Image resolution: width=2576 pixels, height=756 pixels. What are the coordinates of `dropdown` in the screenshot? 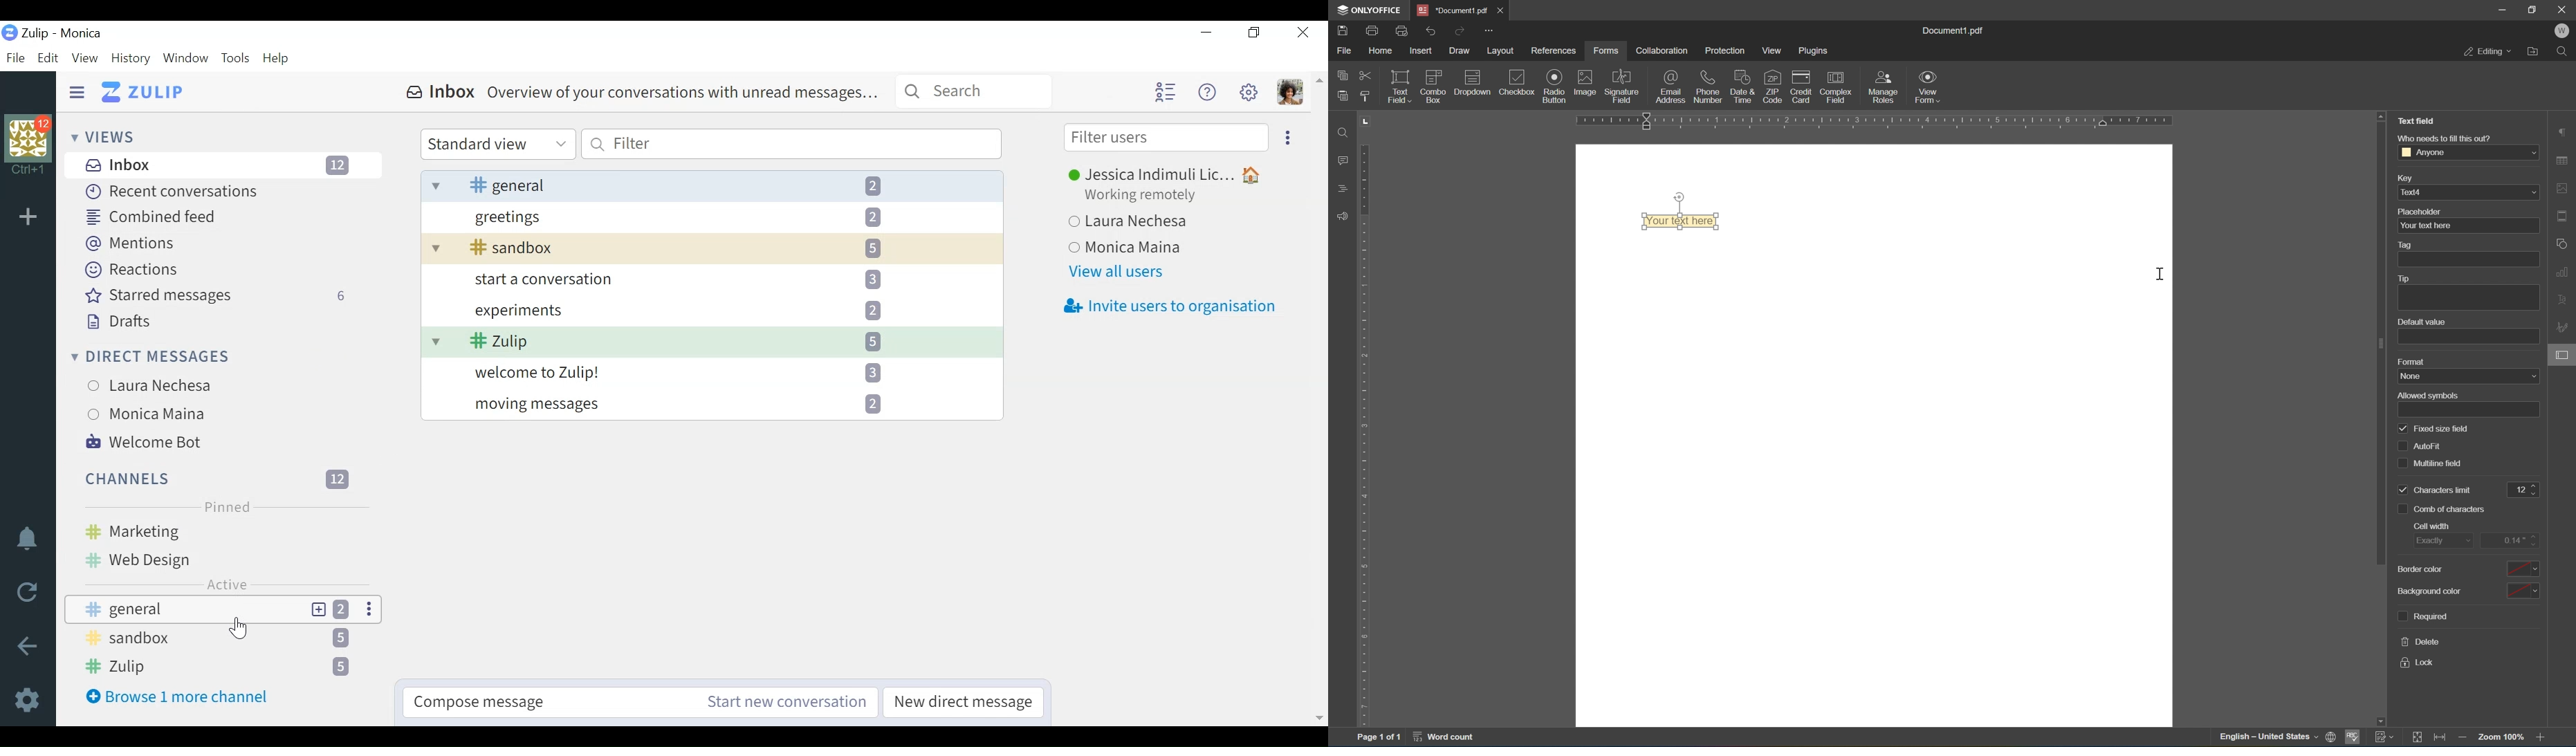 It's located at (1473, 80).